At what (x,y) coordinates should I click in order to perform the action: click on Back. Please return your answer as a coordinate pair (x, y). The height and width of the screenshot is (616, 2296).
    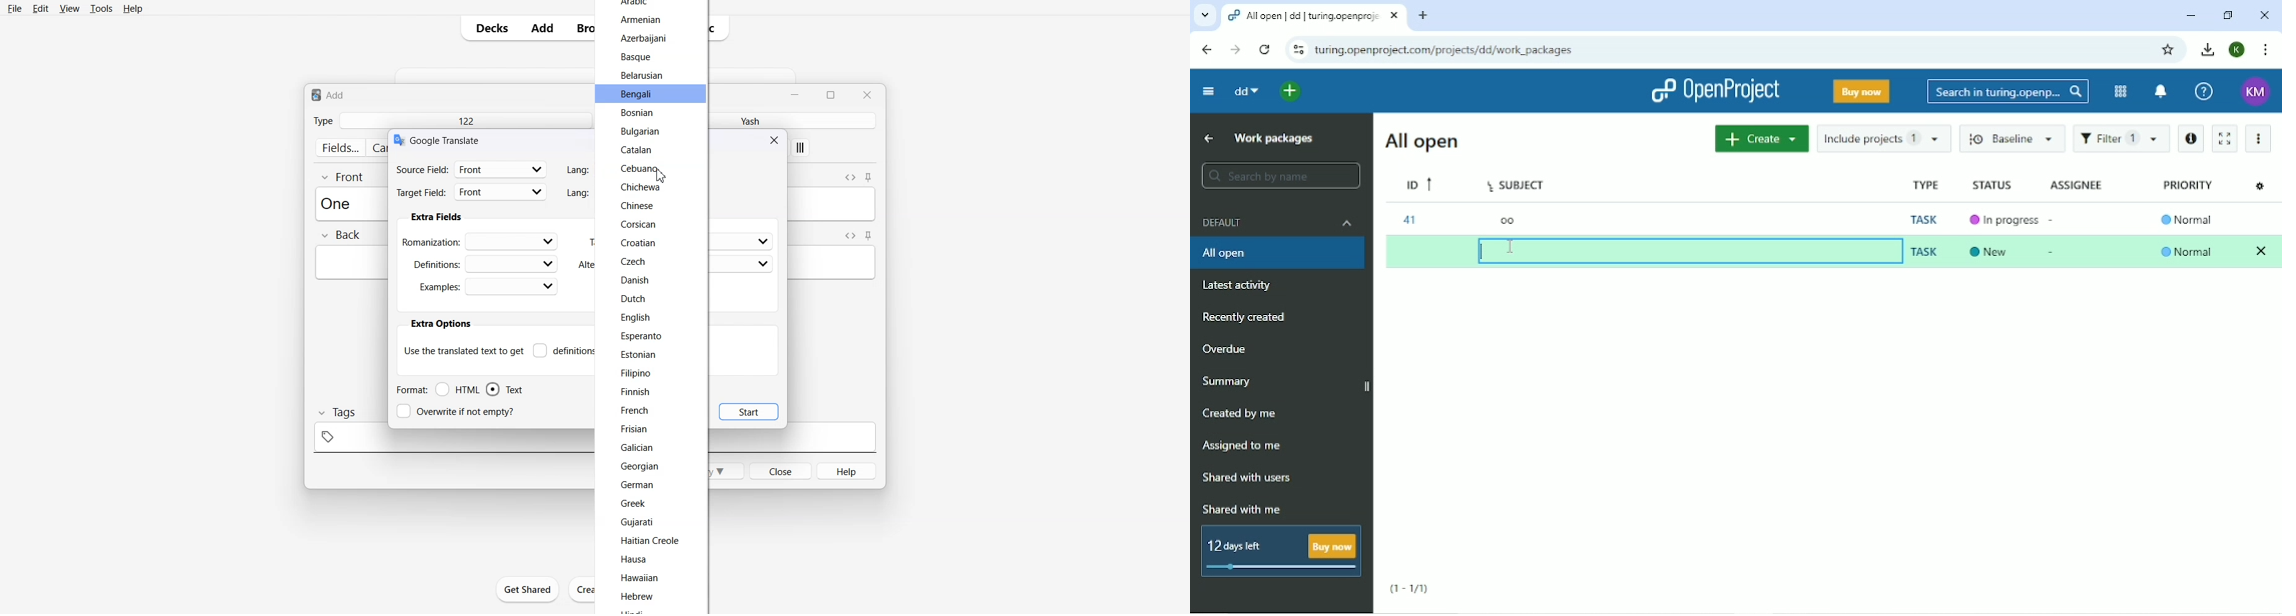
    Looking at the image, I should click on (1207, 50).